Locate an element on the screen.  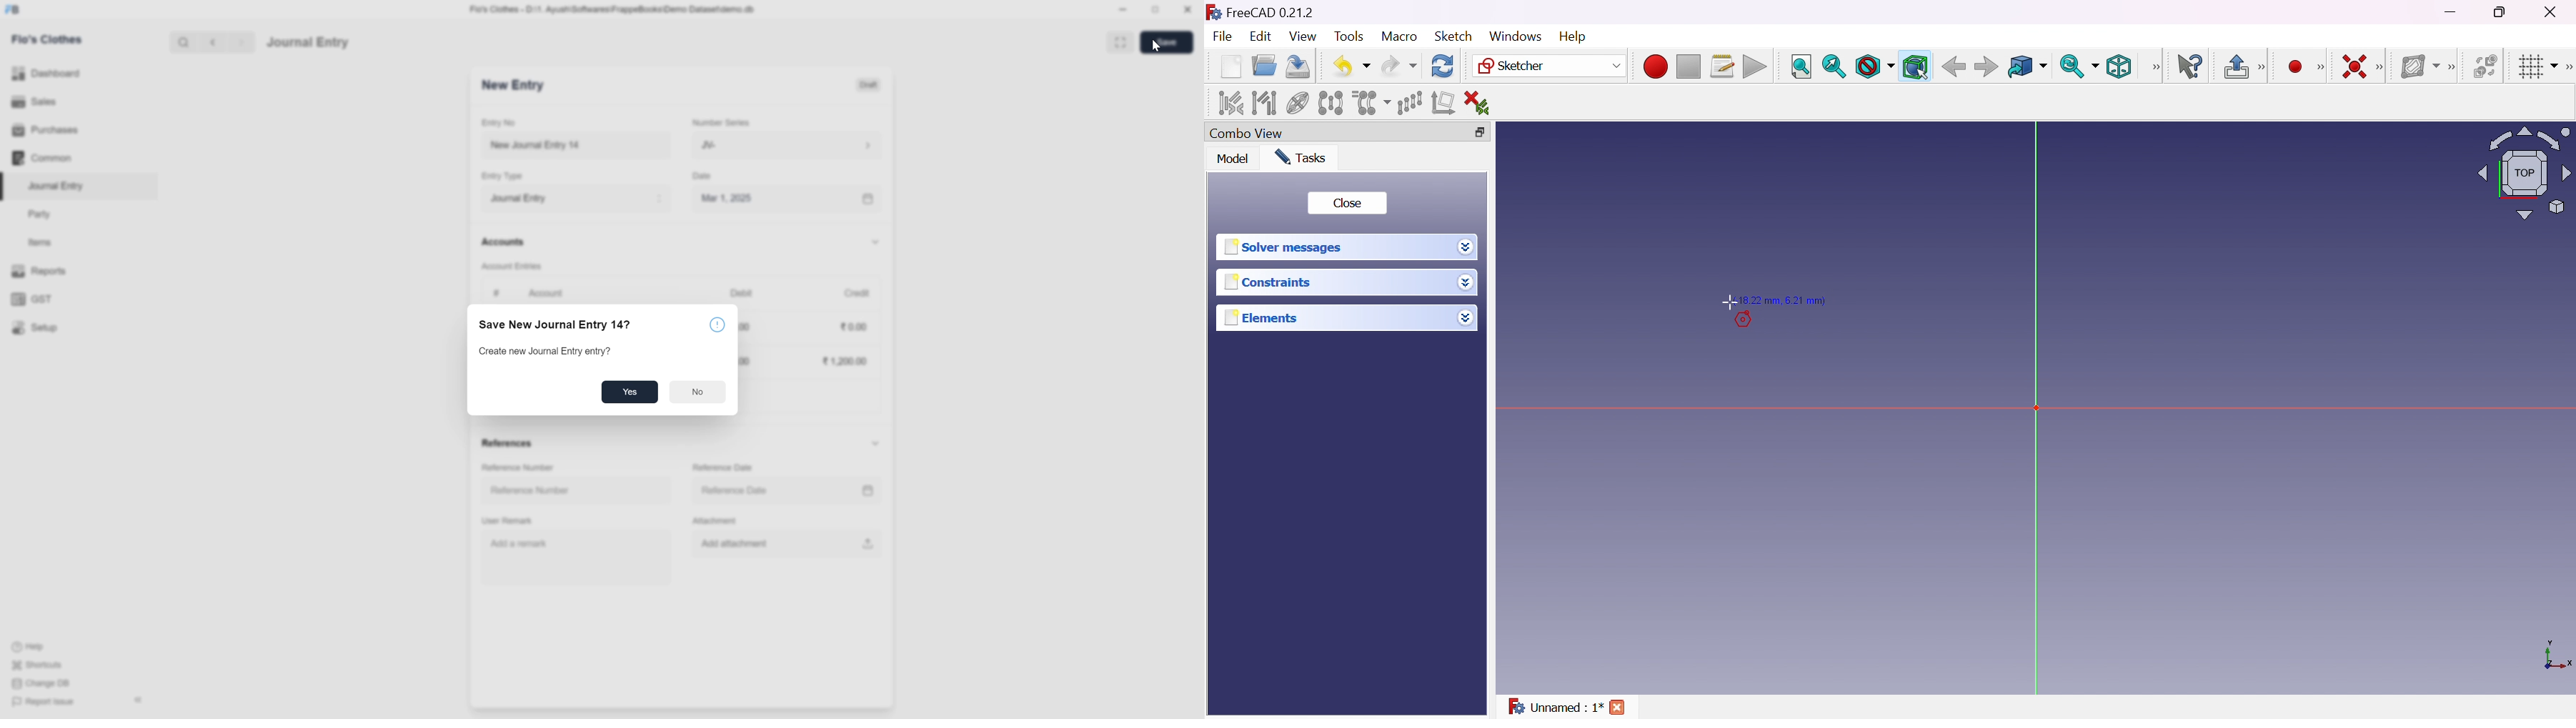
windows is located at coordinates (1516, 36).